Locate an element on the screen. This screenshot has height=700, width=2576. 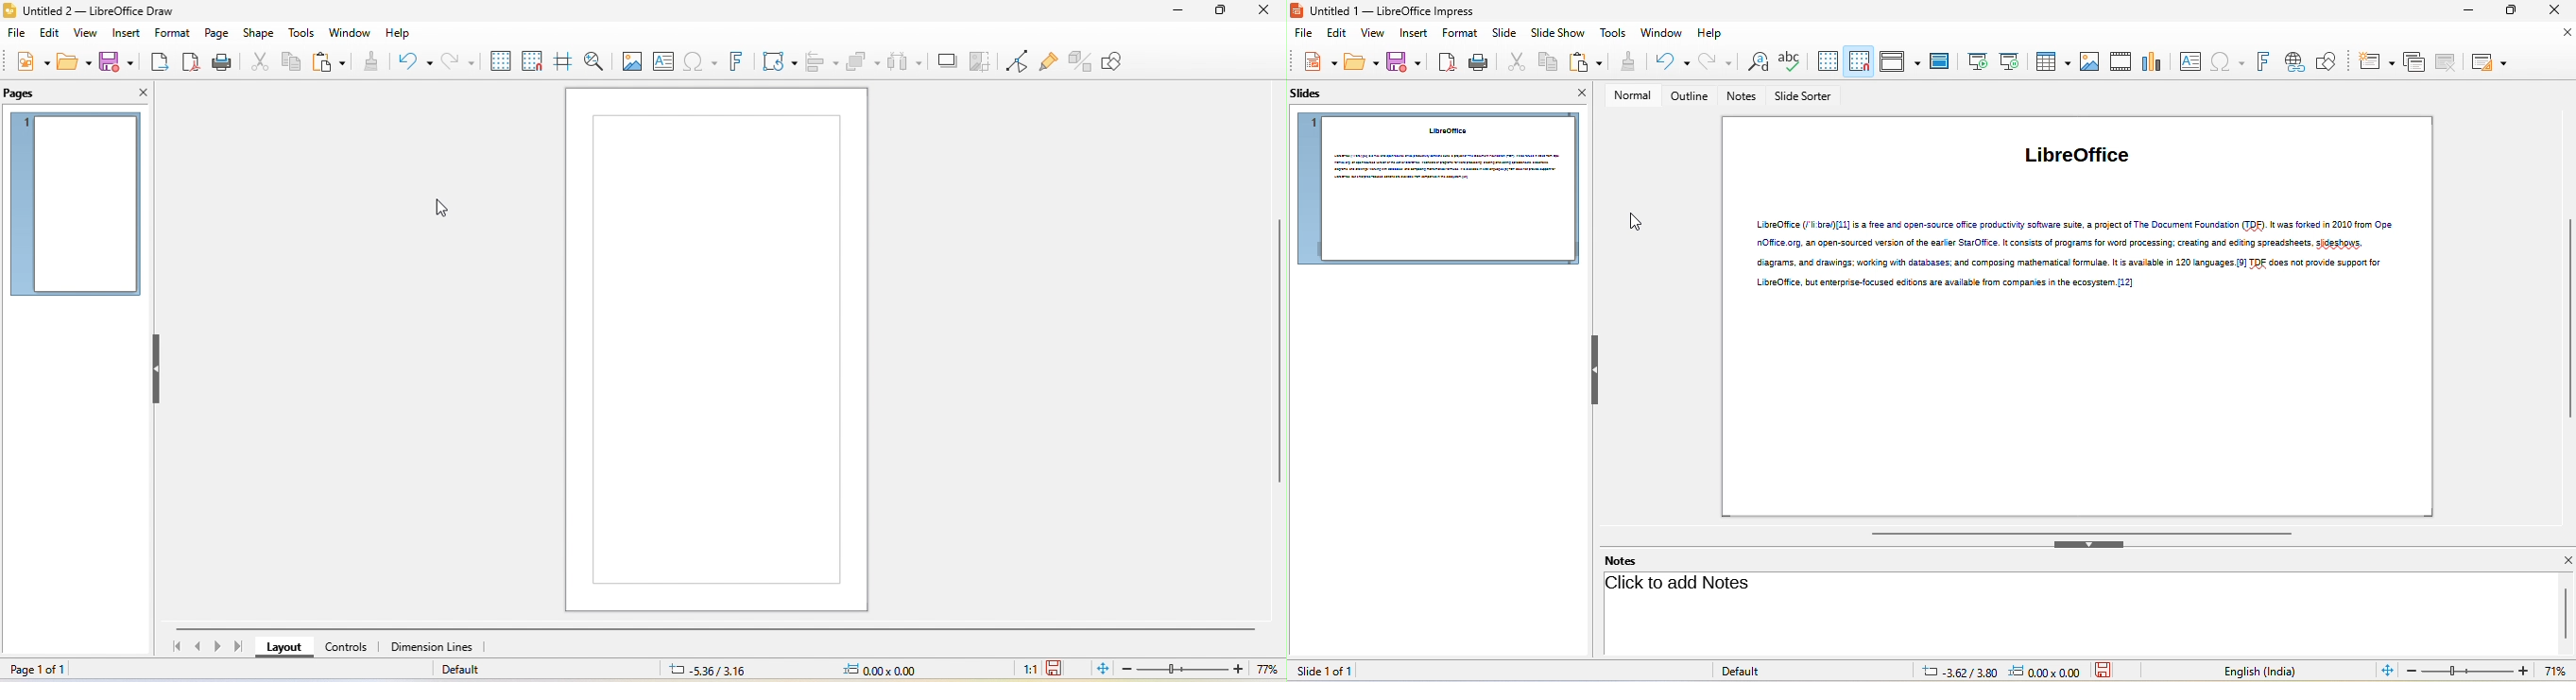
Cursor is located at coordinates (435, 208).